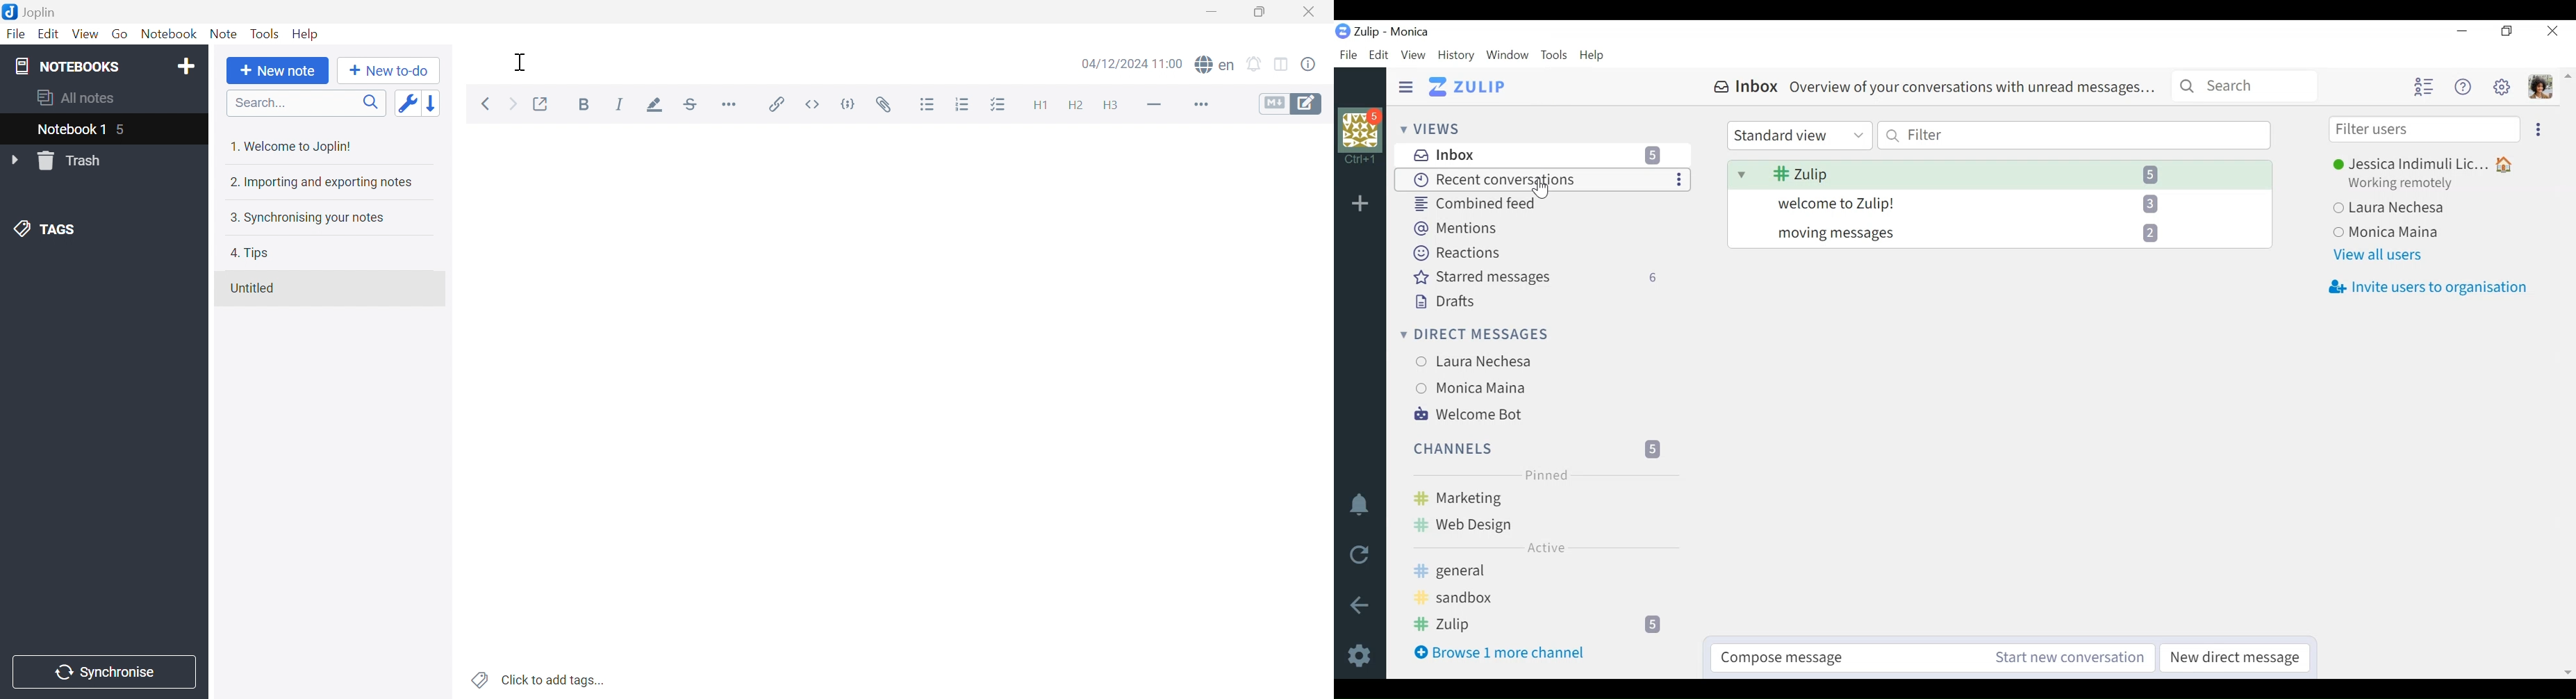 The image size is (2576, 700). Describe the element at coordinates (122, 33) in the screenshot. I see `Go` at that location.